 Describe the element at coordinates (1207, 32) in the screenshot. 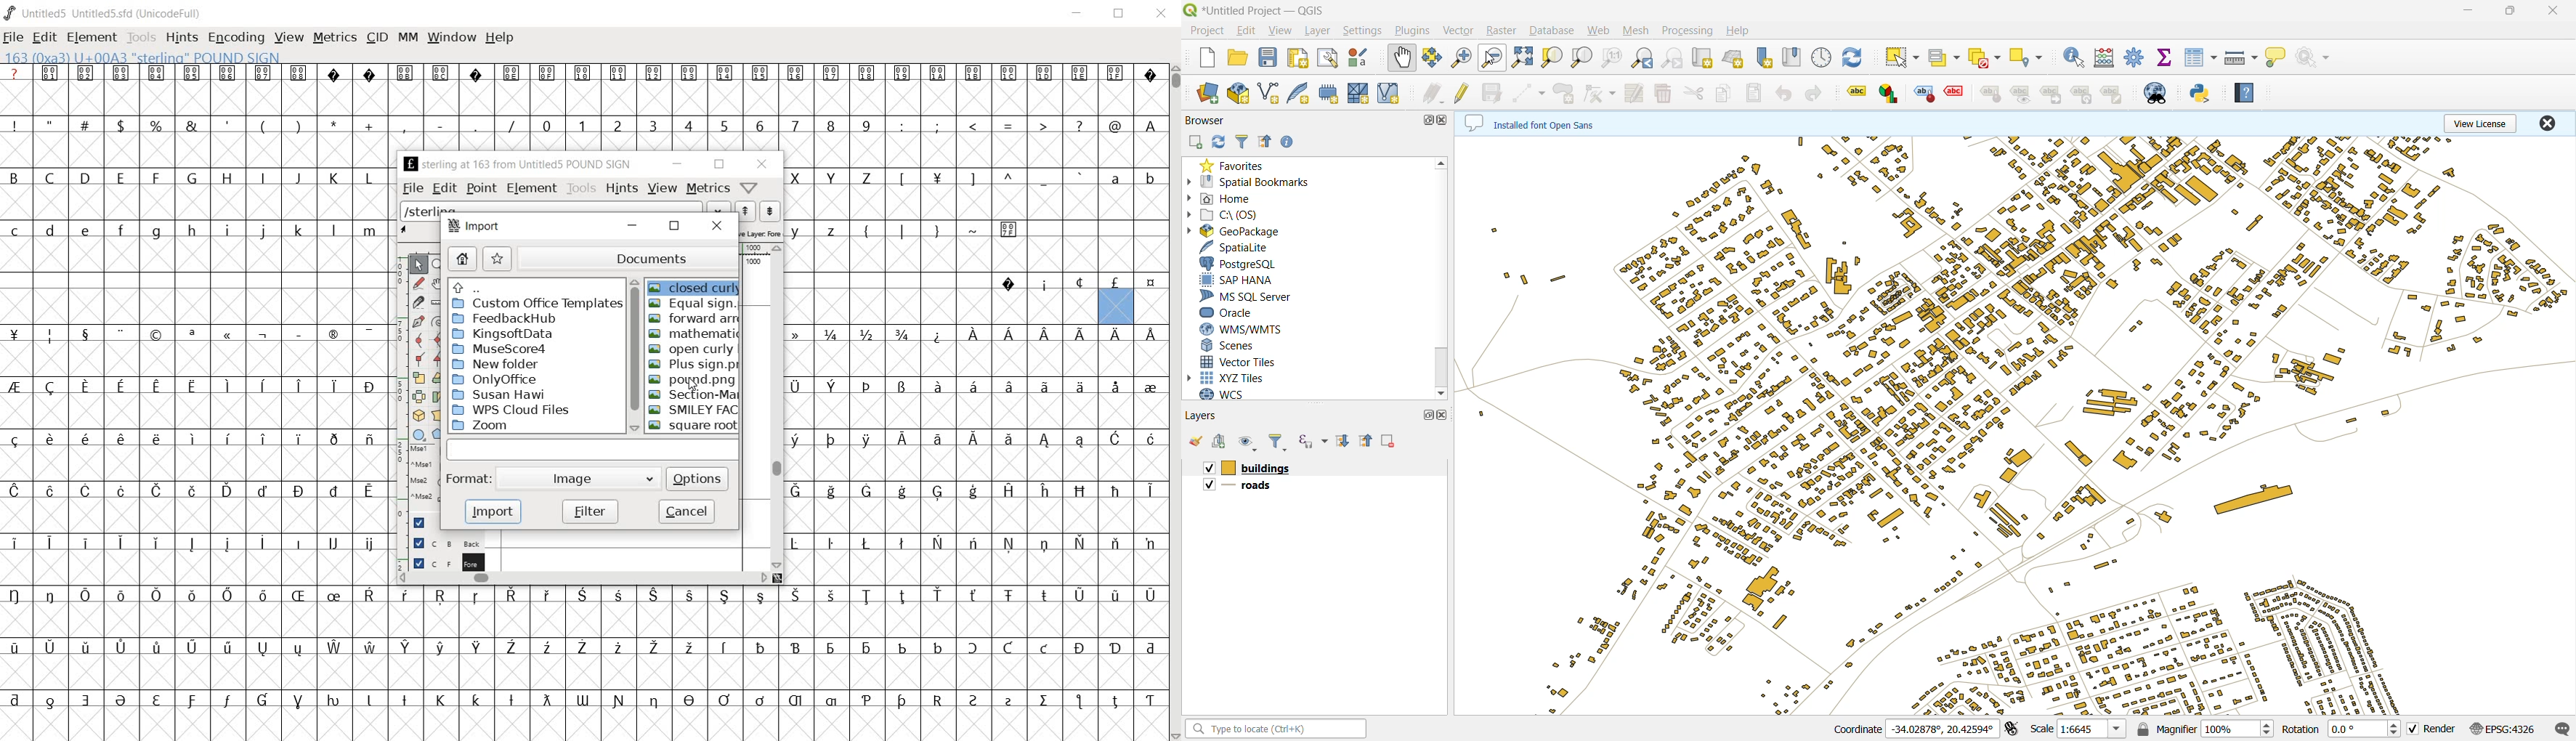

I see `project` at that location.